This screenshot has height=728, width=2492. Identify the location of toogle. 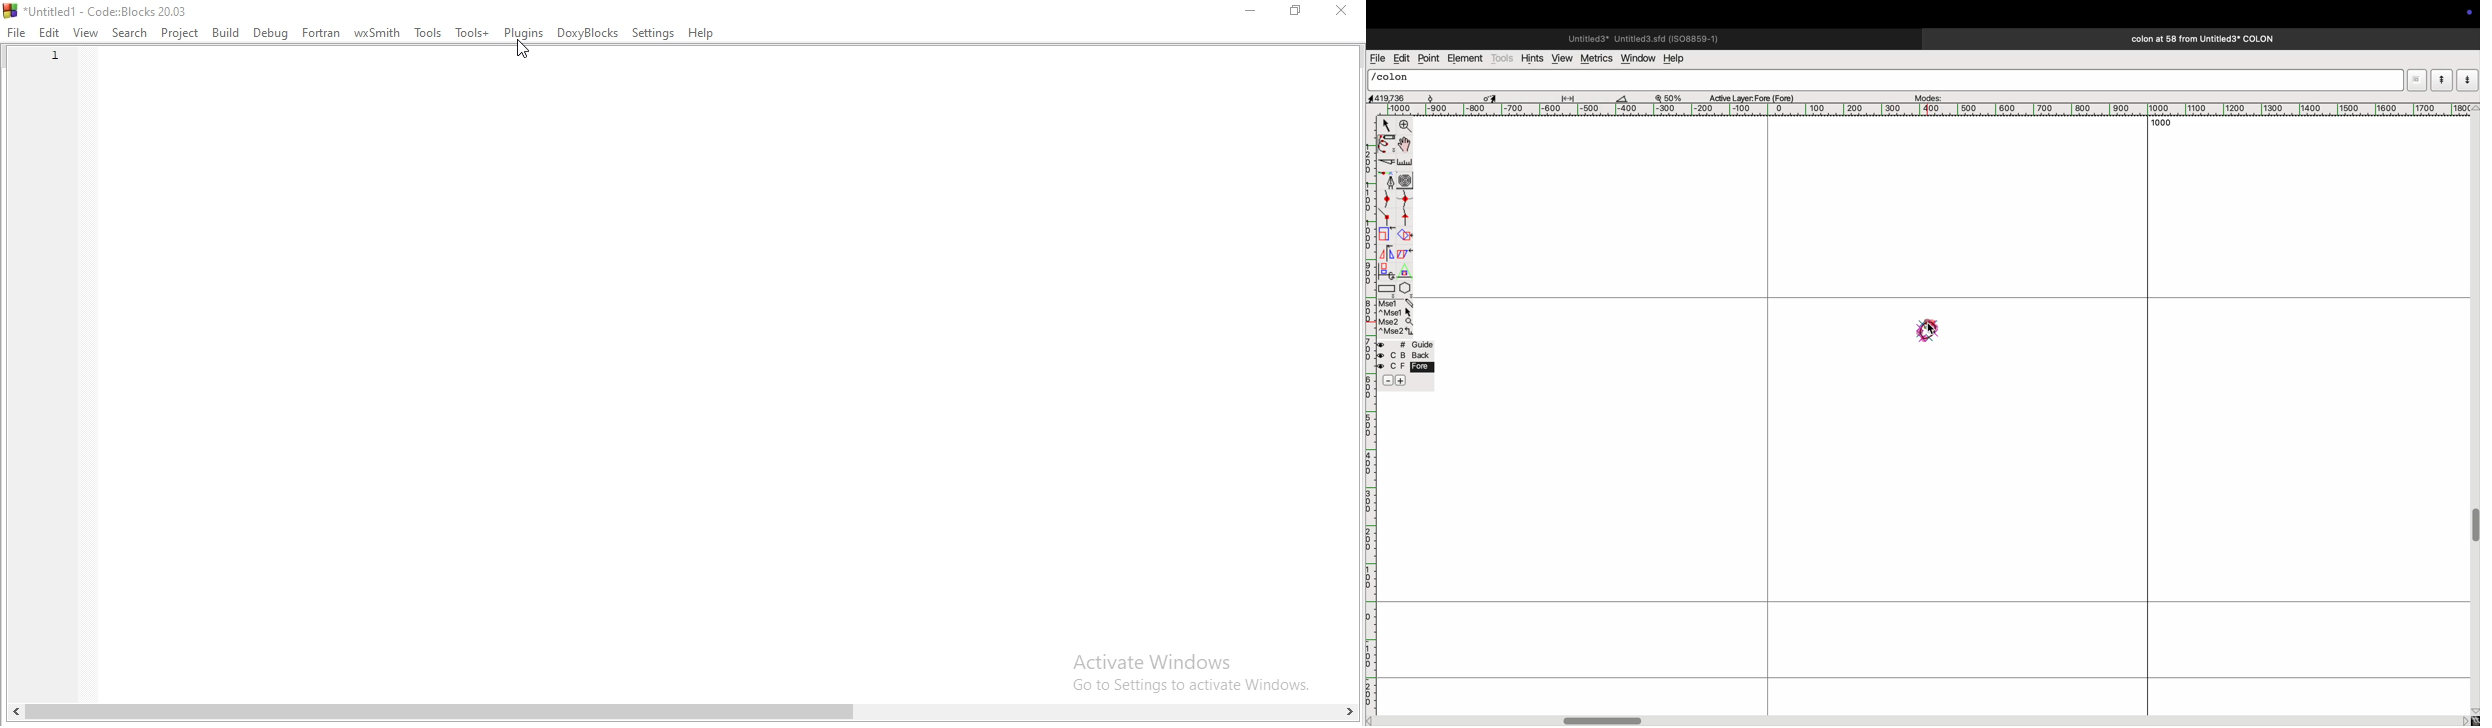
(2473, 531).